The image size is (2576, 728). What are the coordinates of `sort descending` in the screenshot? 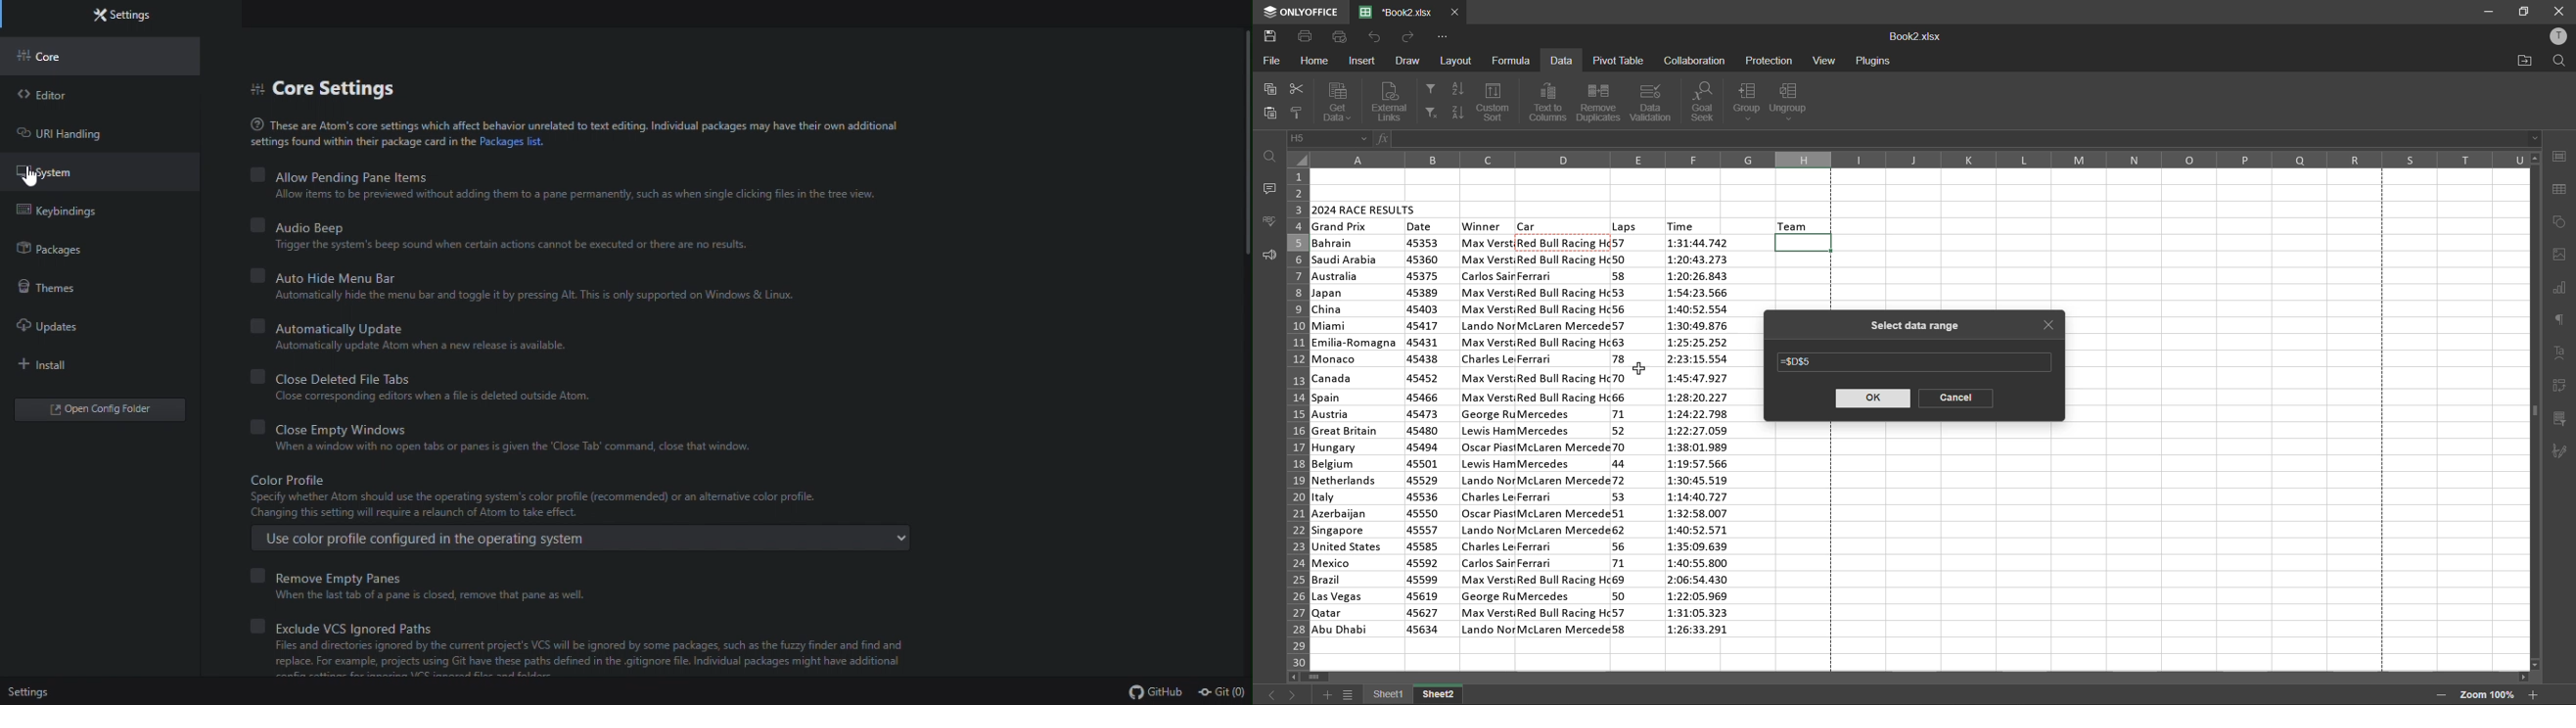 It's located at (1458, 110).